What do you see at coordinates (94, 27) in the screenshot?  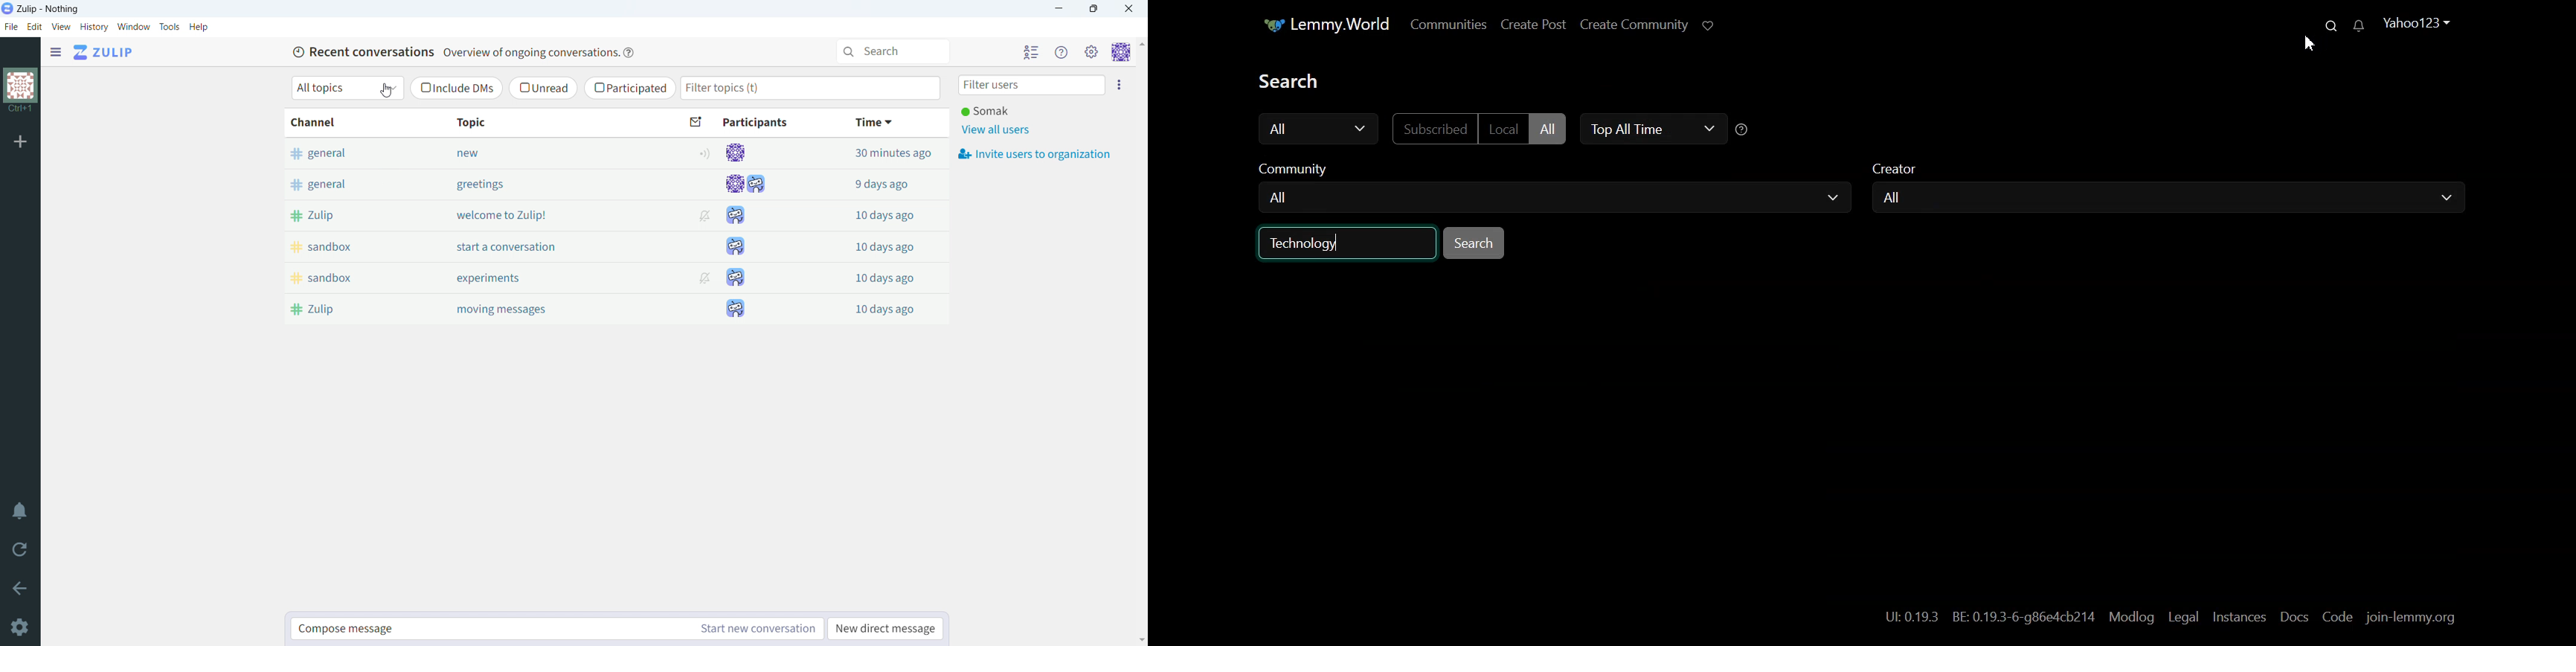 I see `history` at bounding box center [94, 27].